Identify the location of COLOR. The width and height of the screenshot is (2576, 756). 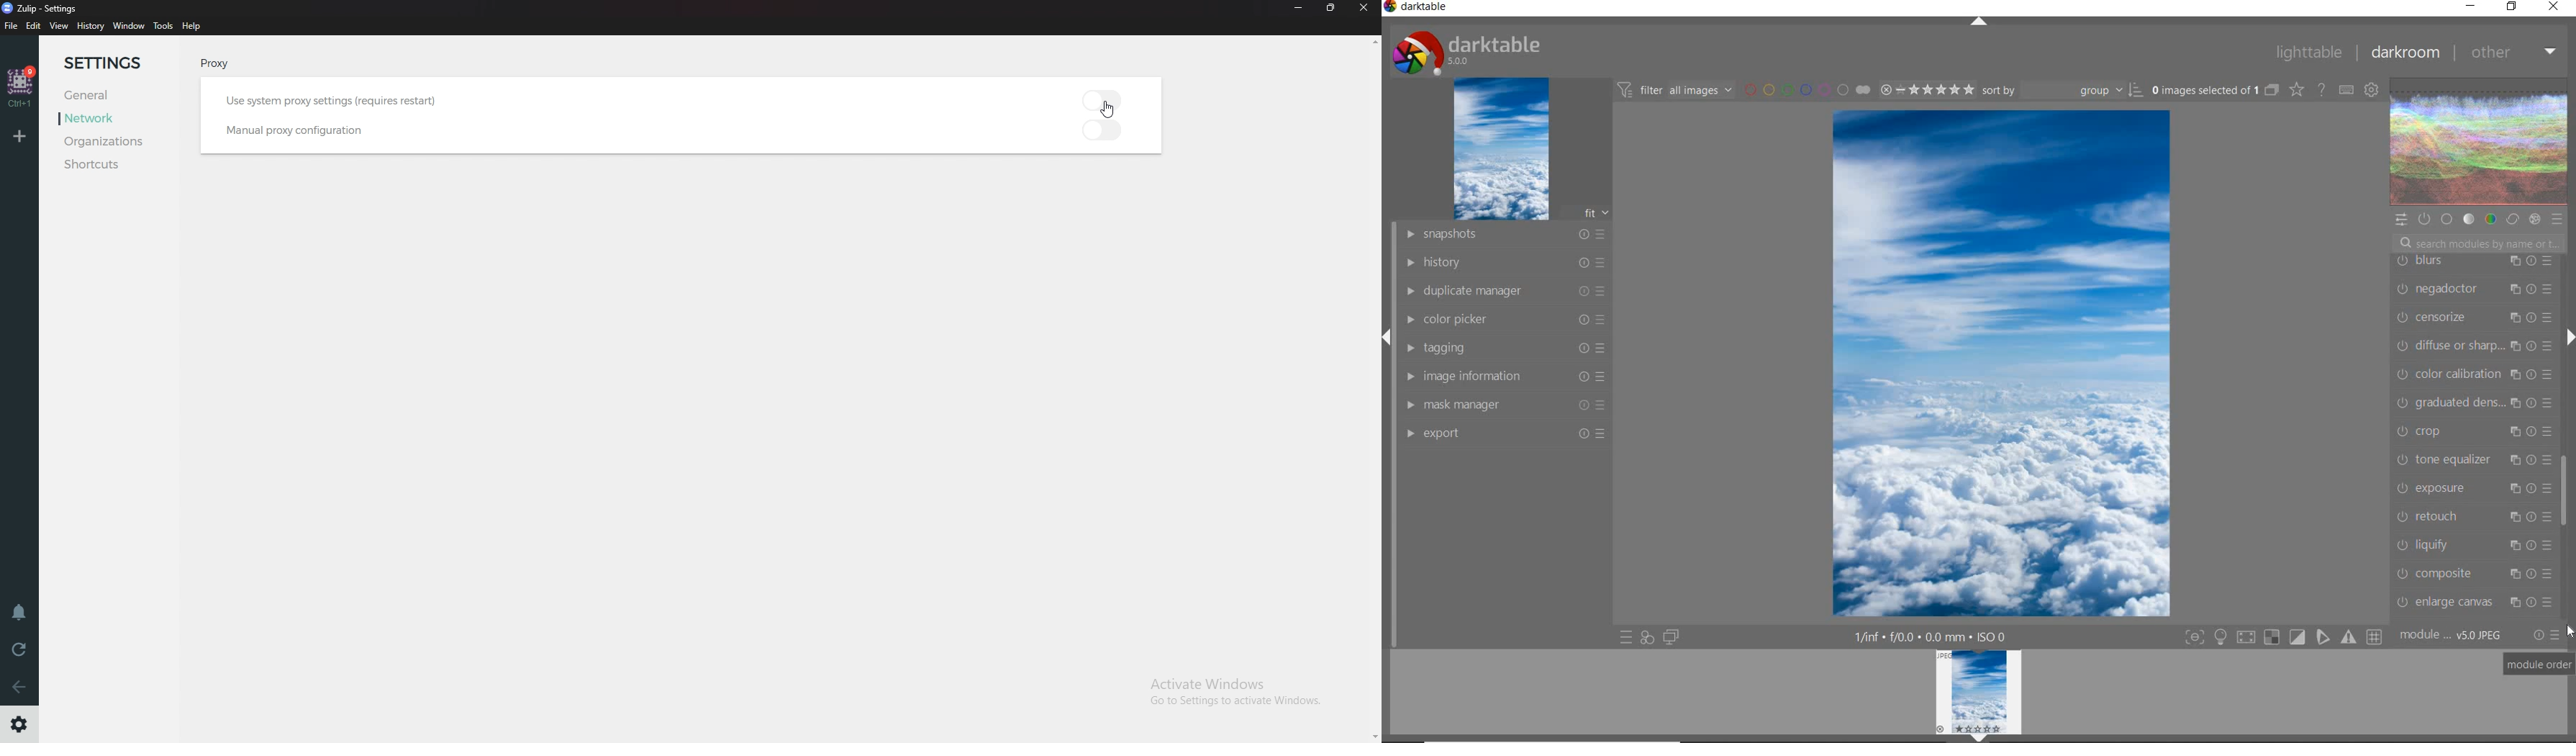
(2490, 220).